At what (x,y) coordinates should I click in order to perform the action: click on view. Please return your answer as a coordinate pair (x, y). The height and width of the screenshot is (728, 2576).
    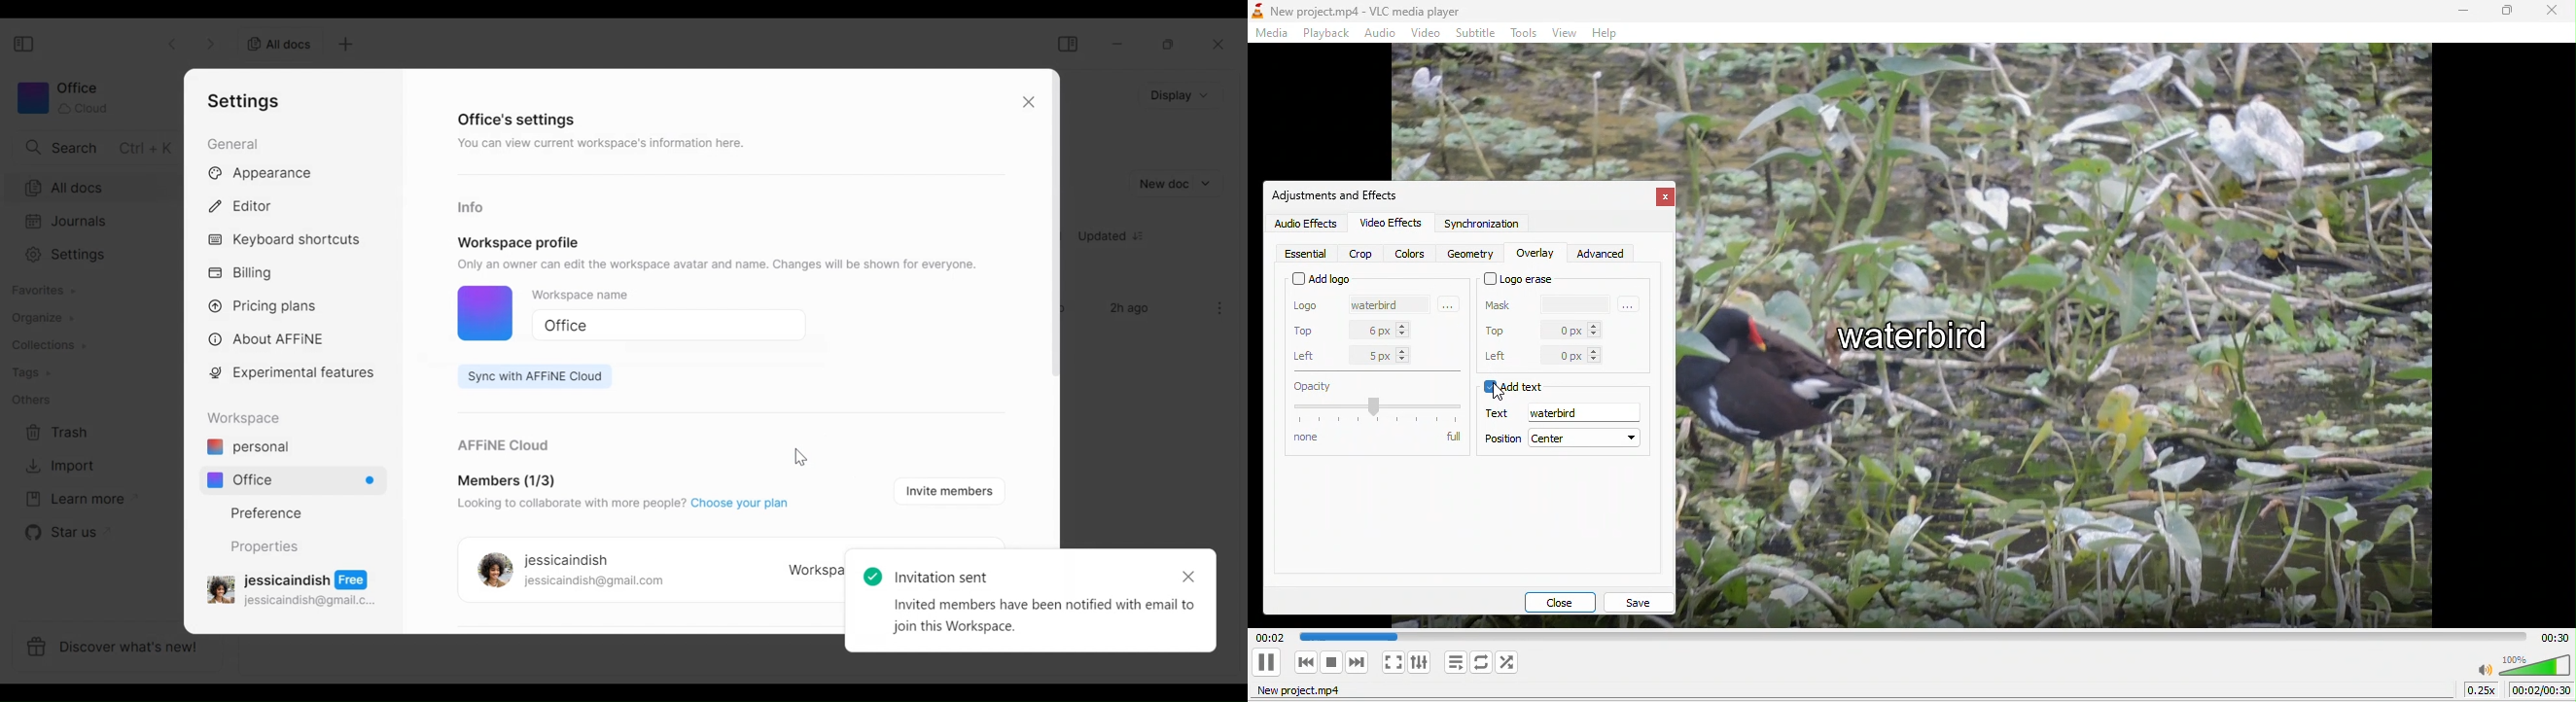
    Looking at the image, I should click on (1566, 32).